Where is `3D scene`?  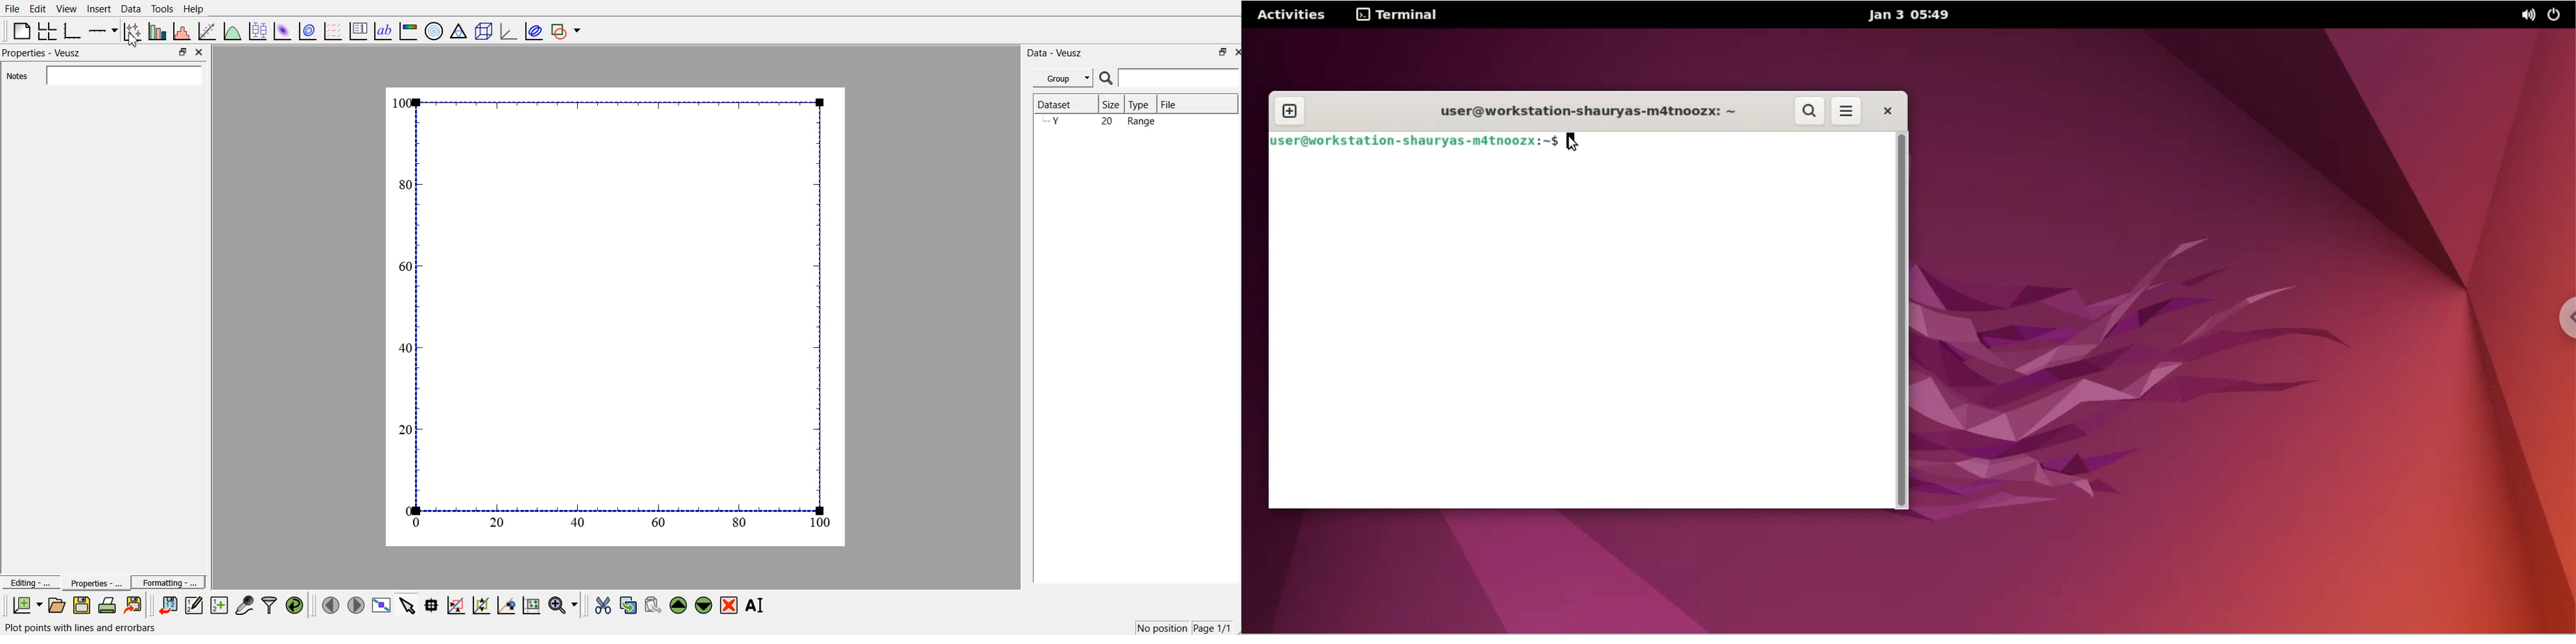 3D scene is located at coordinates (483, 30).